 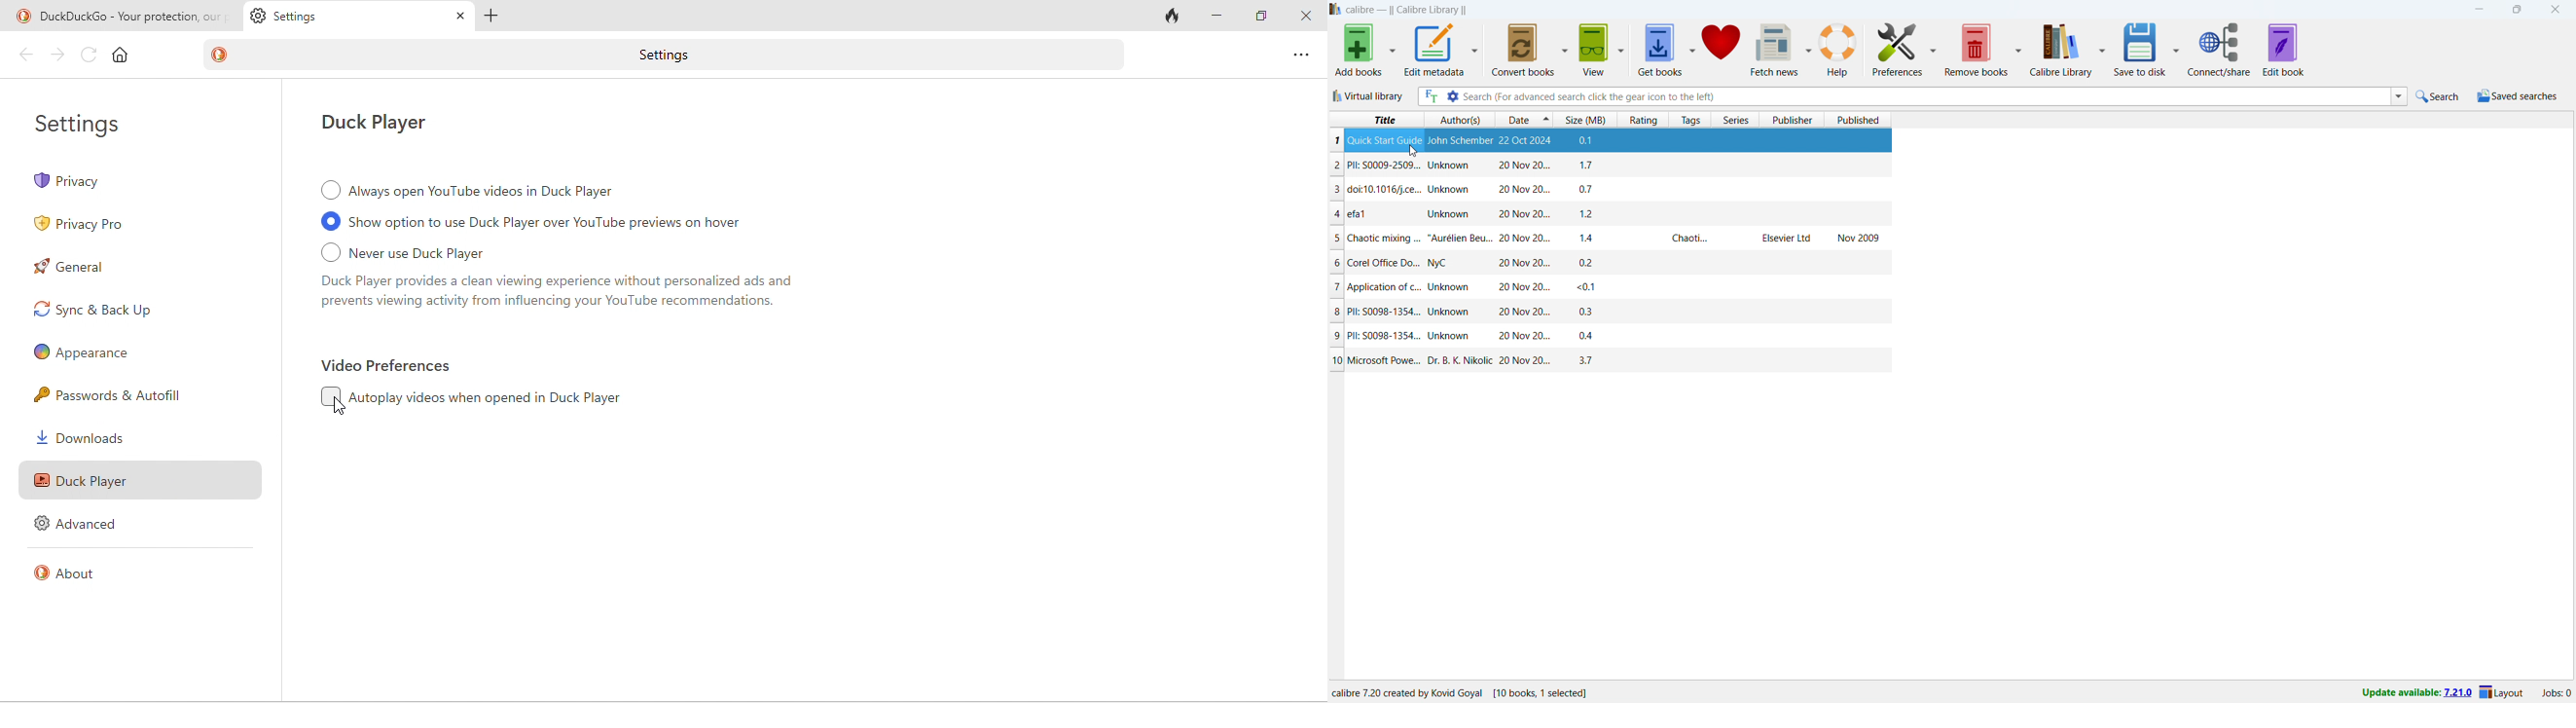 What do you see at coordinates (1621, 48) in the screenshot?
I see `view options` at bounding box center [1621, 48].